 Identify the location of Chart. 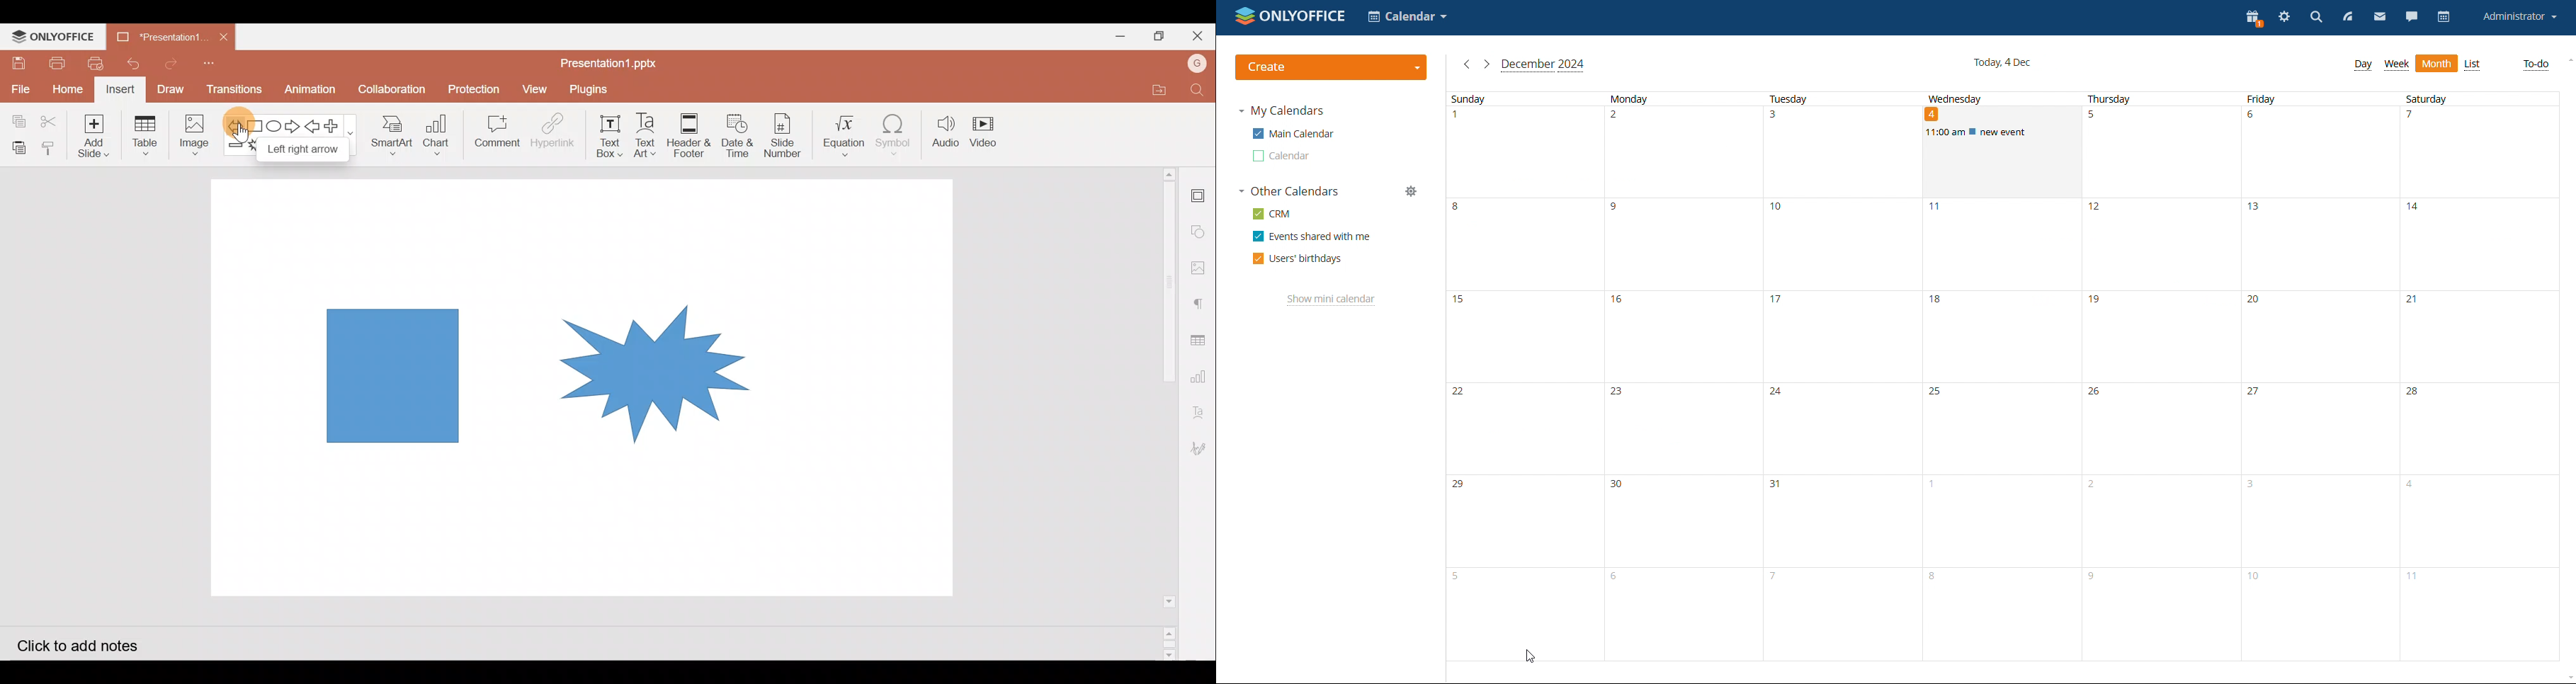
(440, 139).